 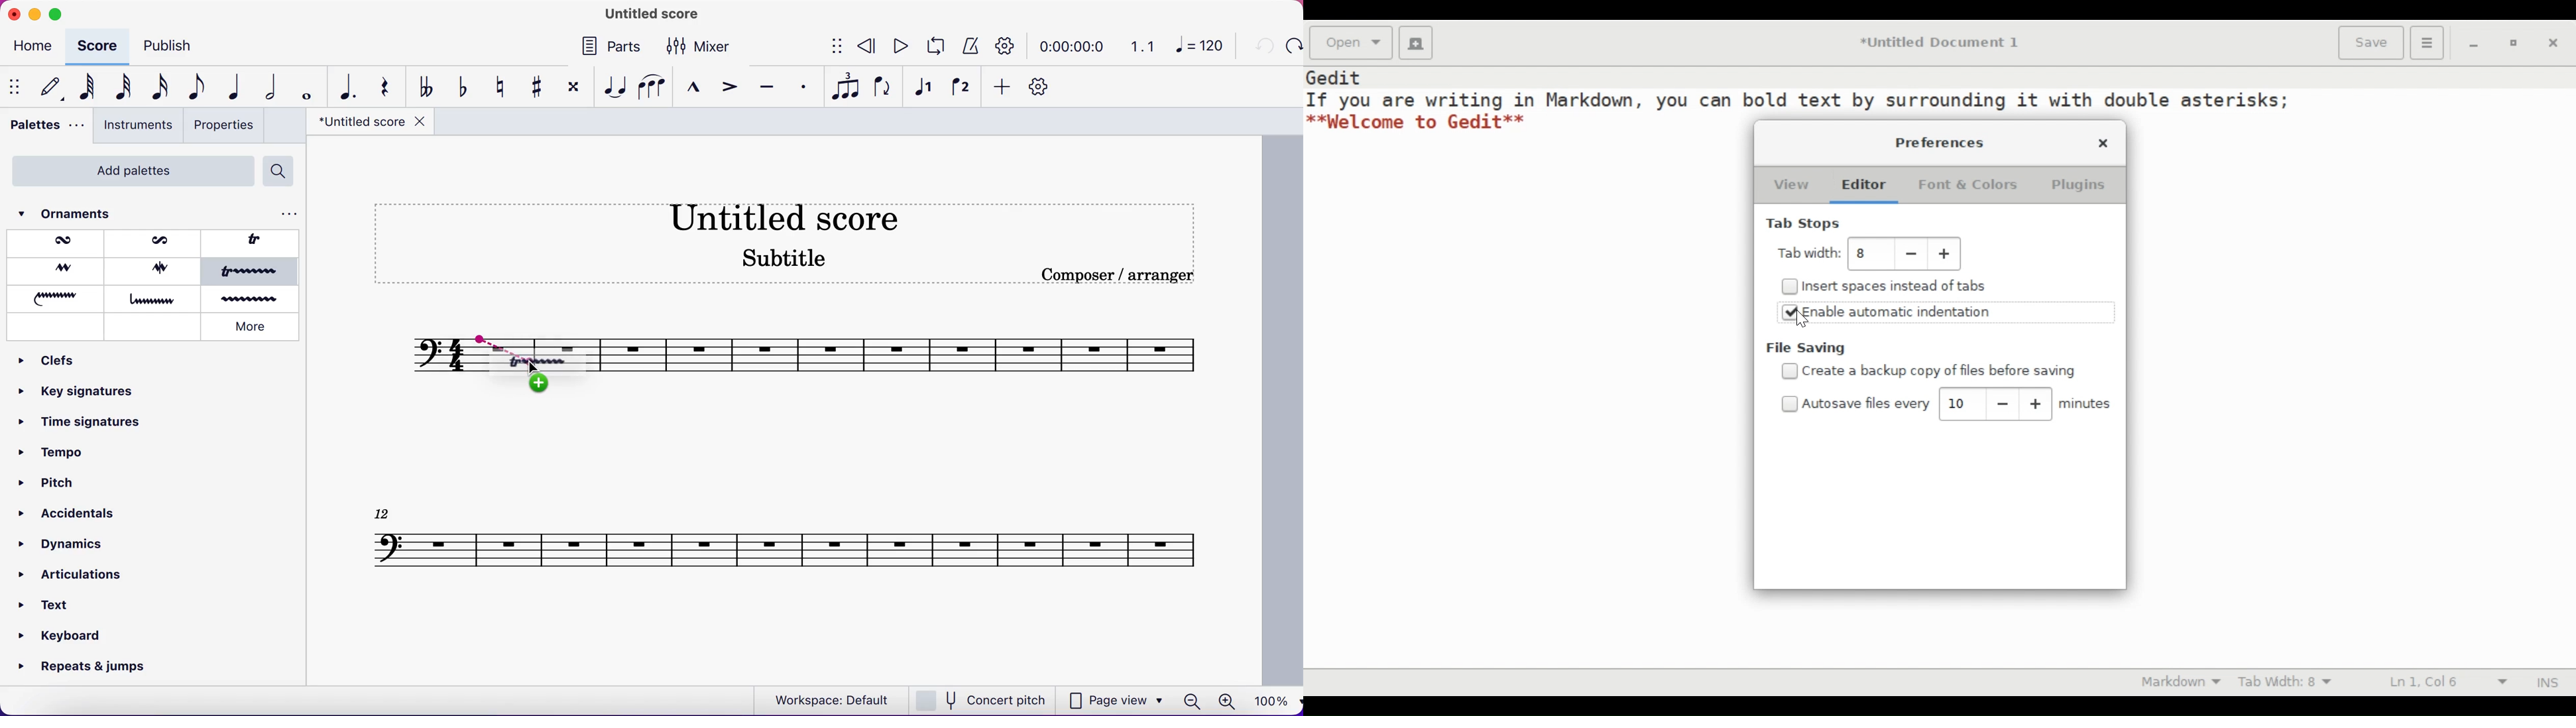 I want to click on maximize, so click(x=56, y=14).